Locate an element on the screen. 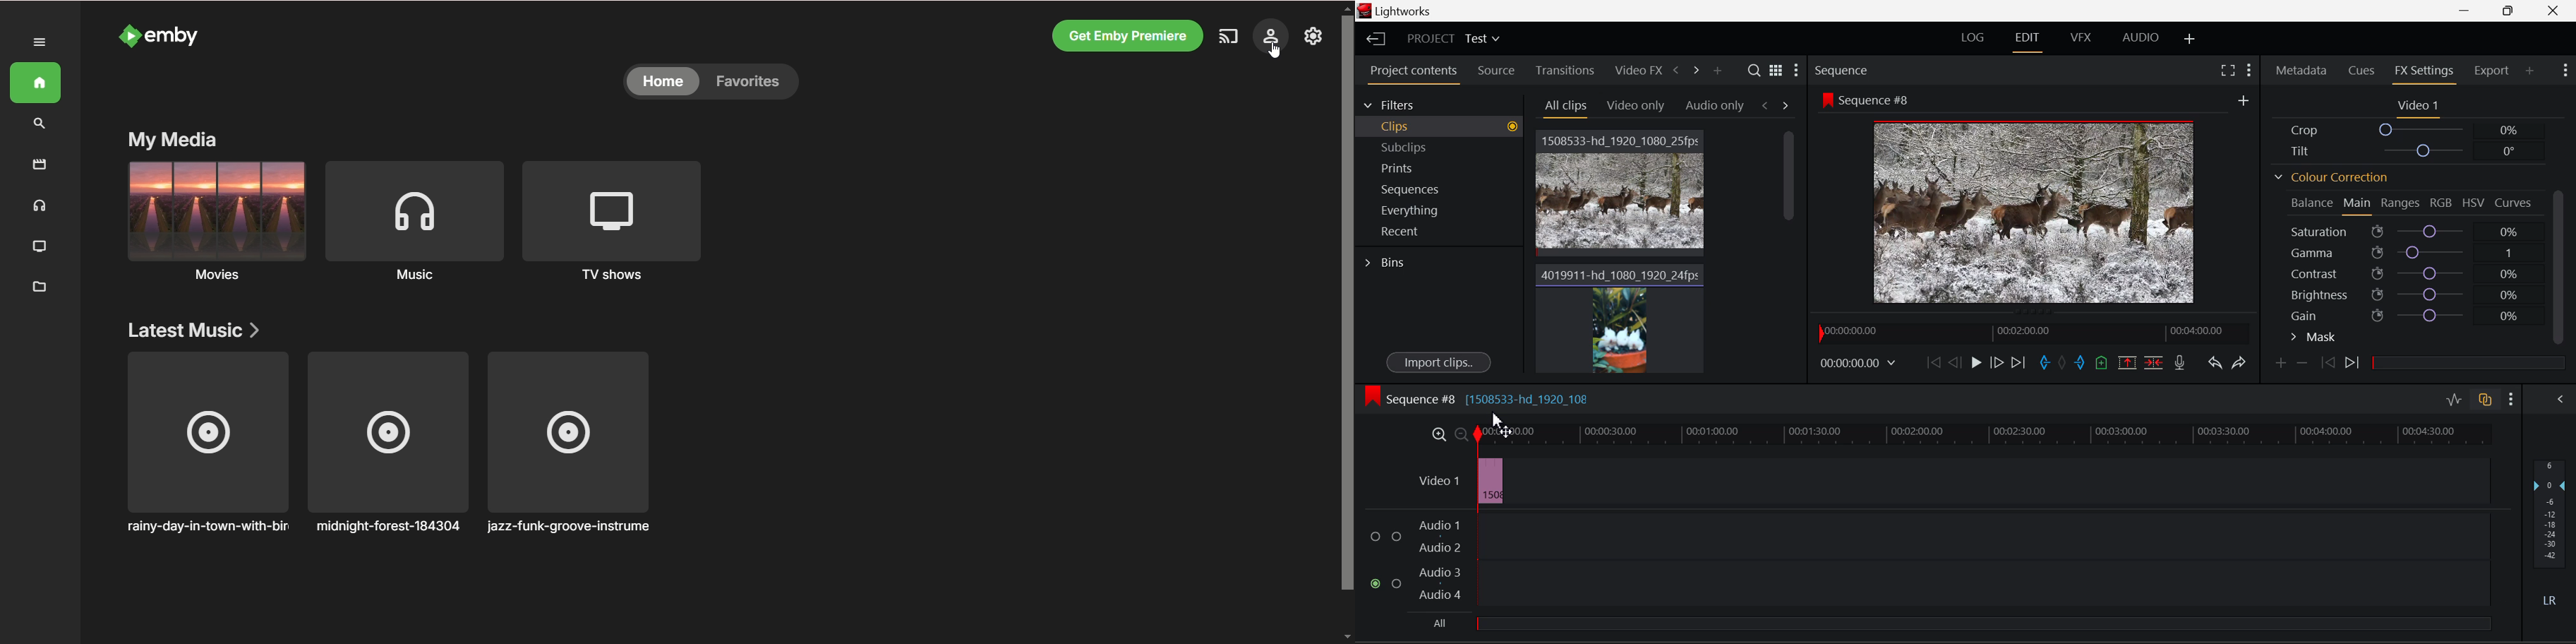  Previous keyframe is located at coordinates (2326, 364).